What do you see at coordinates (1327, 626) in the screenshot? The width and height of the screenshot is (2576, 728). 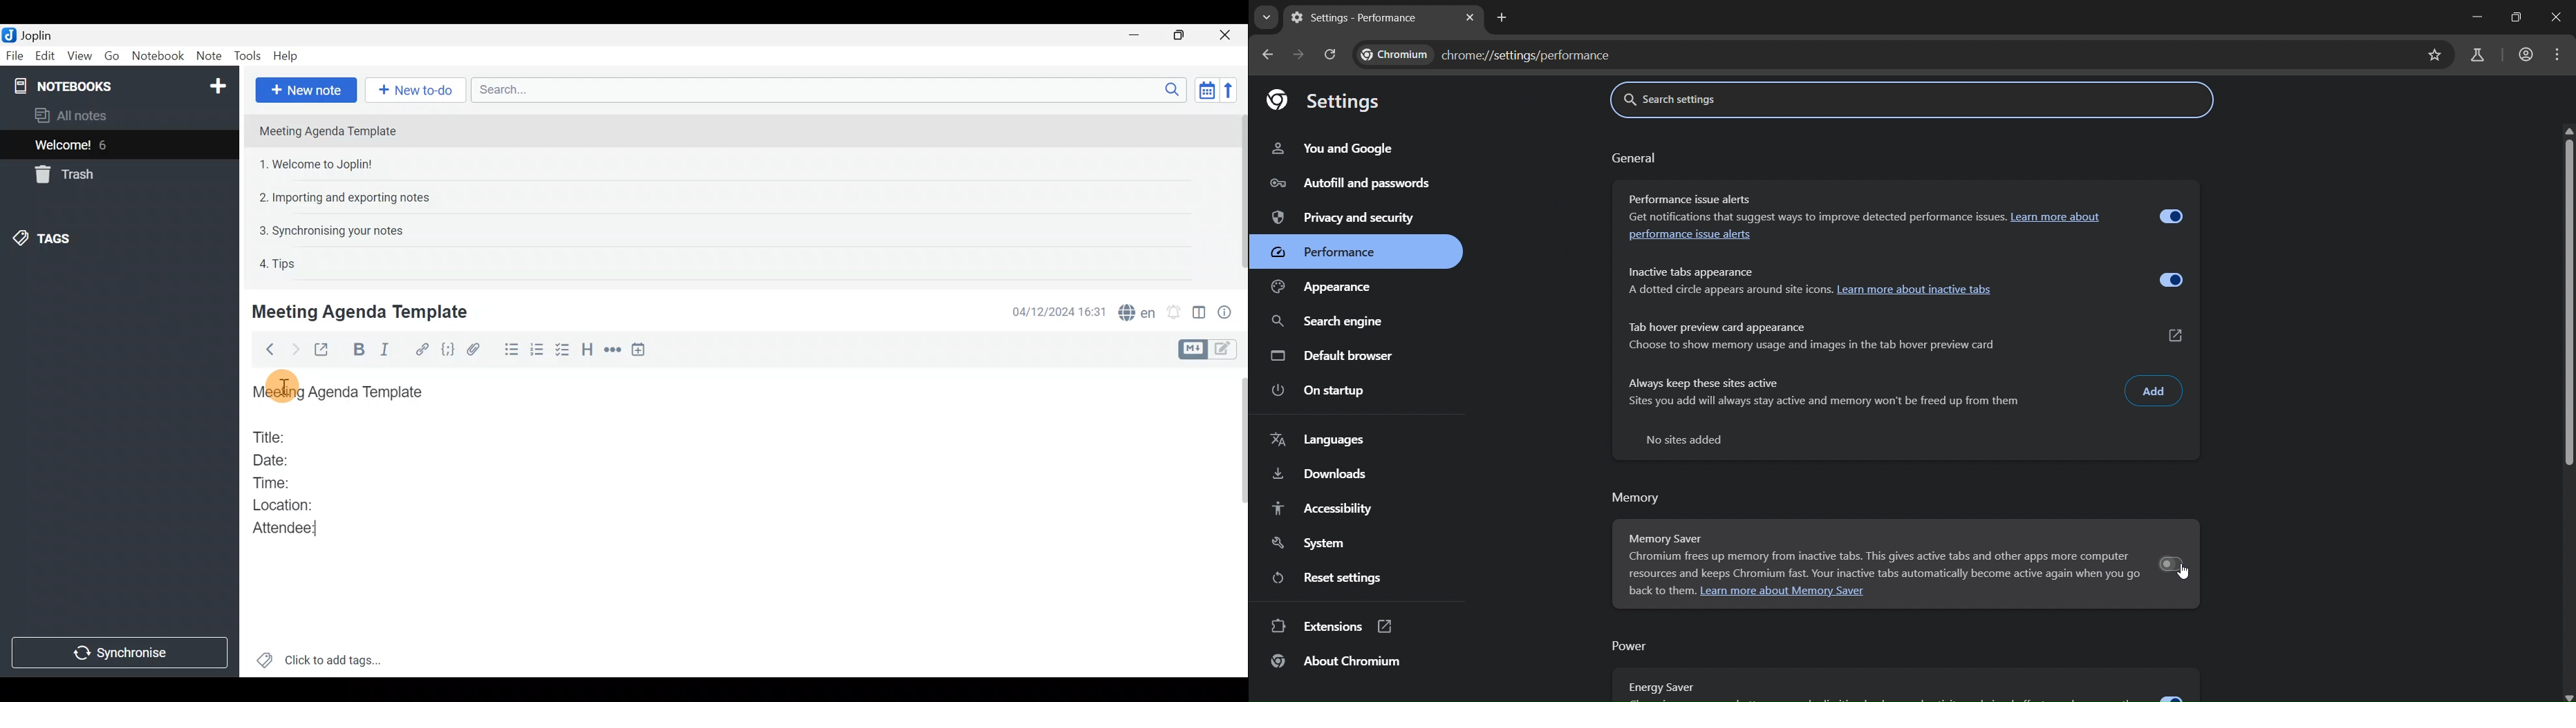 I see `Extensions` at bounding box center [1327, 626].